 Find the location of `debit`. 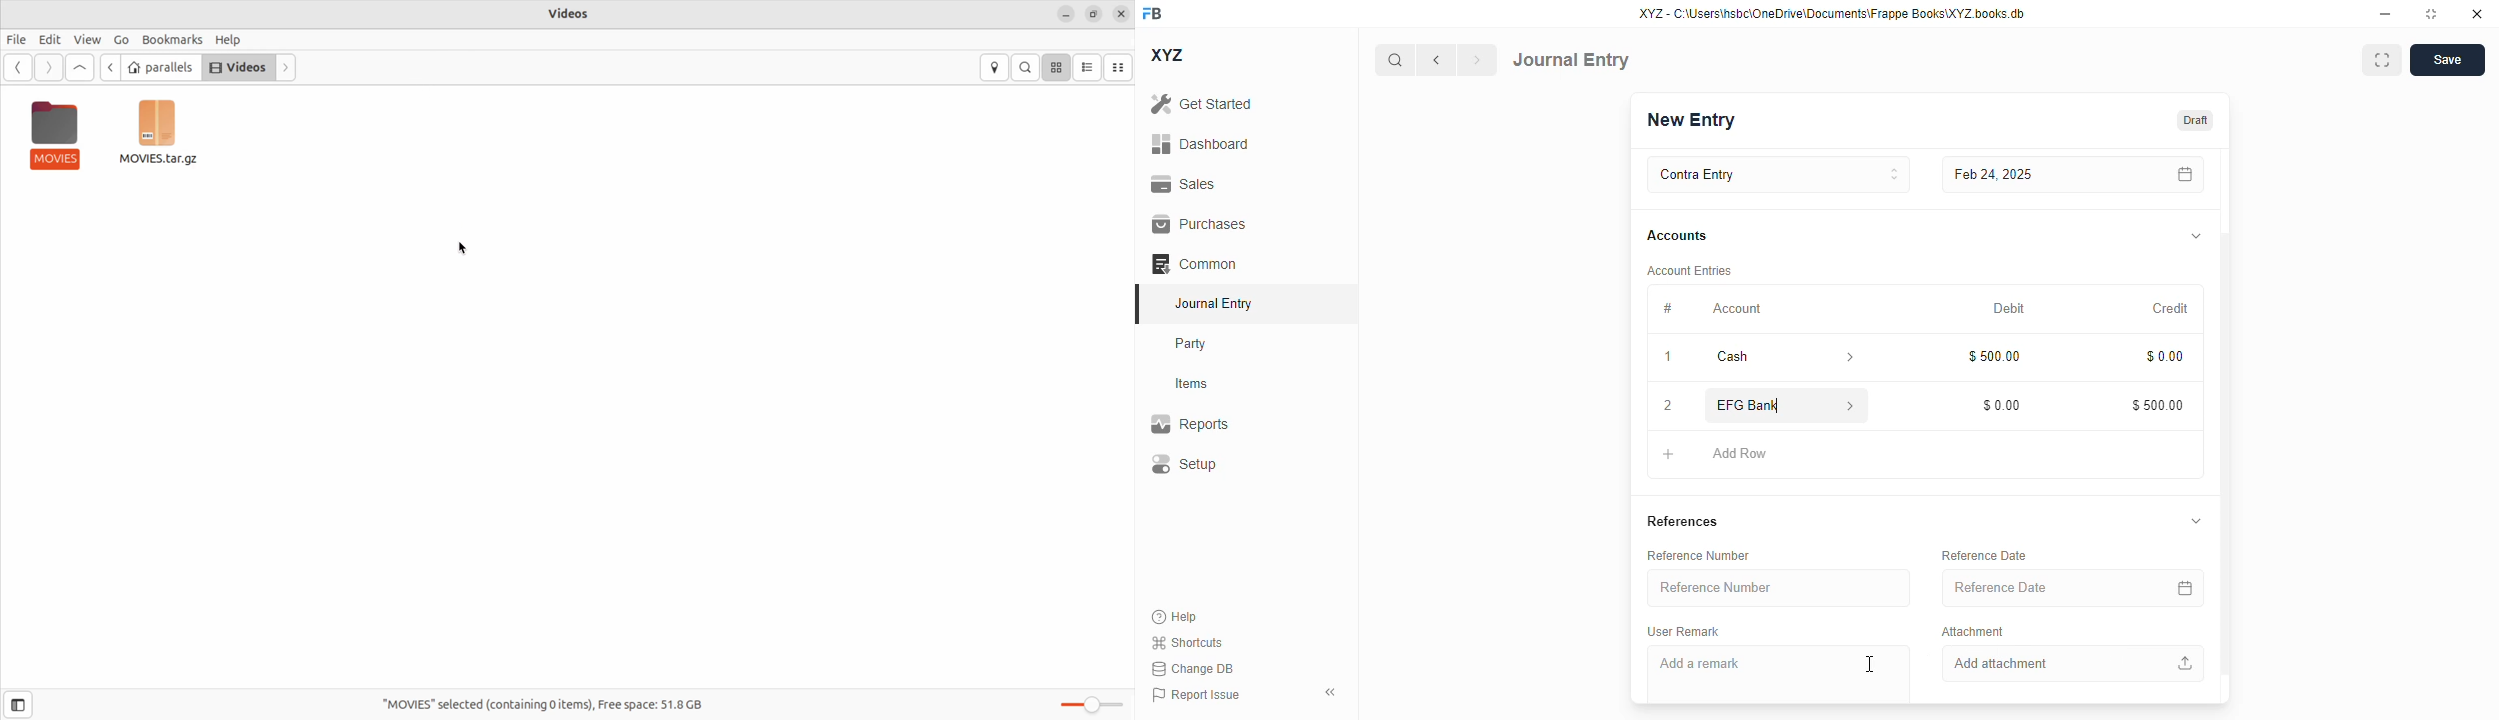

debit is located at coordinates (2008, 309).